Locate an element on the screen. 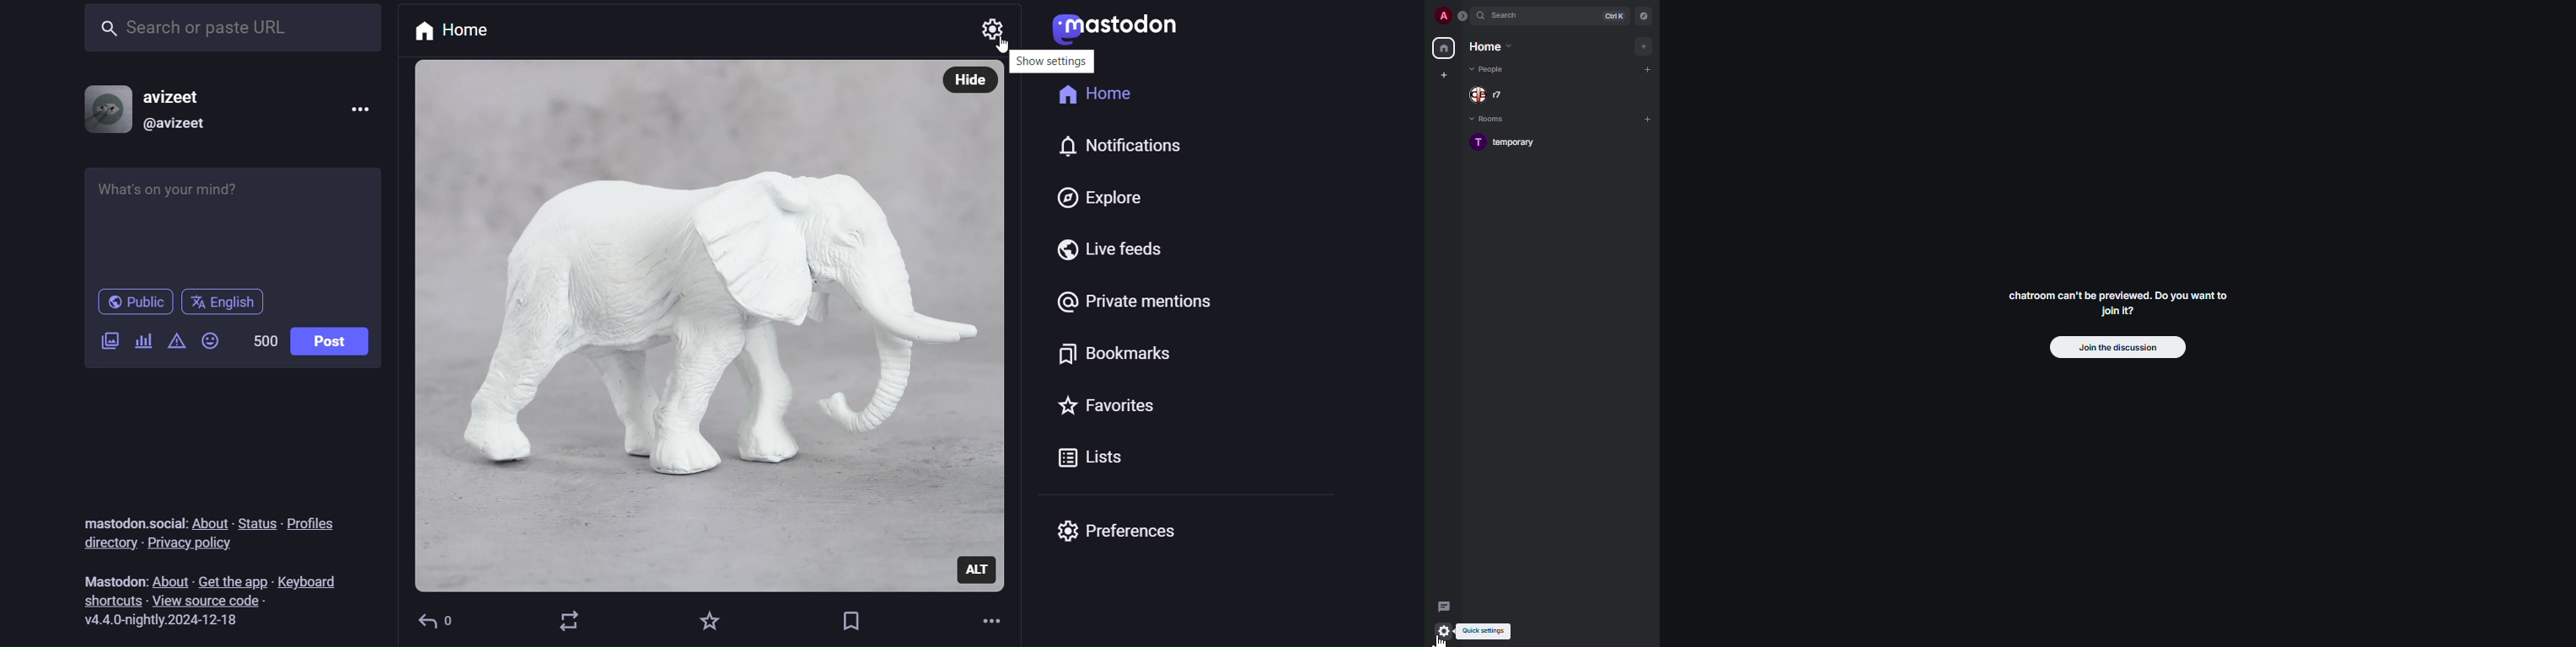 The height and width of the screenshot is (672, 2576). add poll is located at coordinates (144, 343).